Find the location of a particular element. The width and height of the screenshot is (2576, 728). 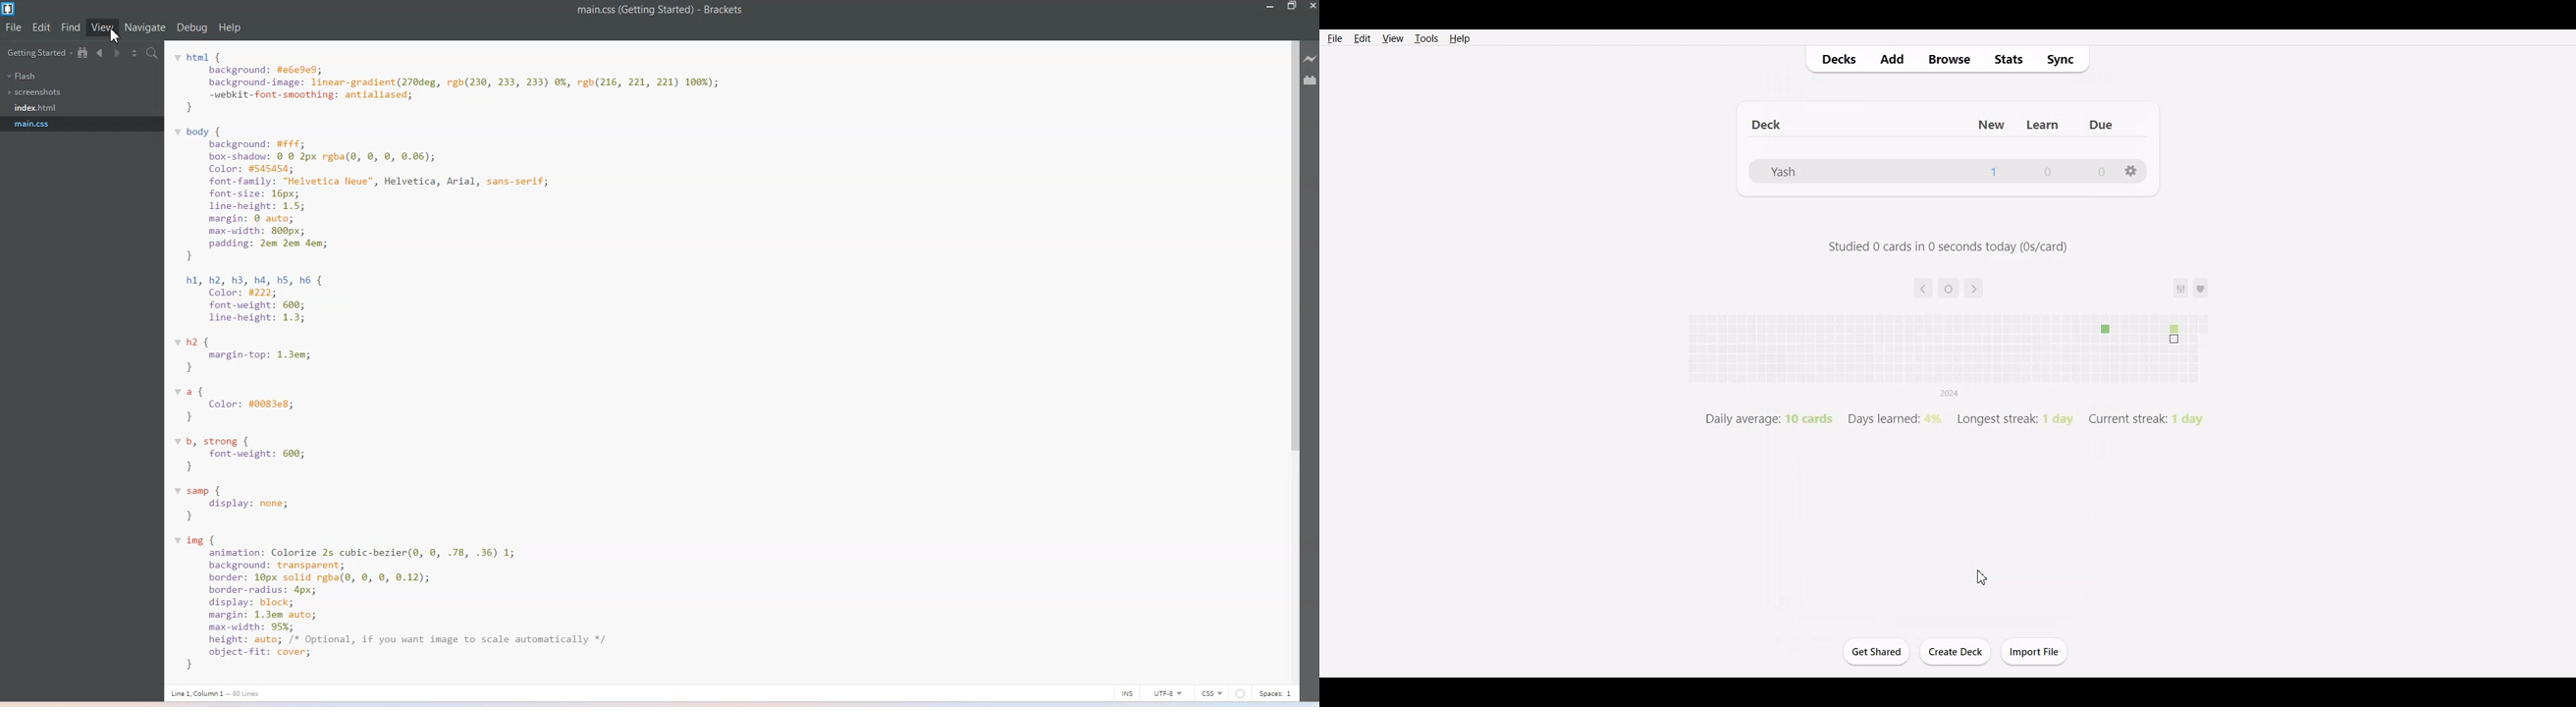

Minimize is located at coordinates (1269, 7).